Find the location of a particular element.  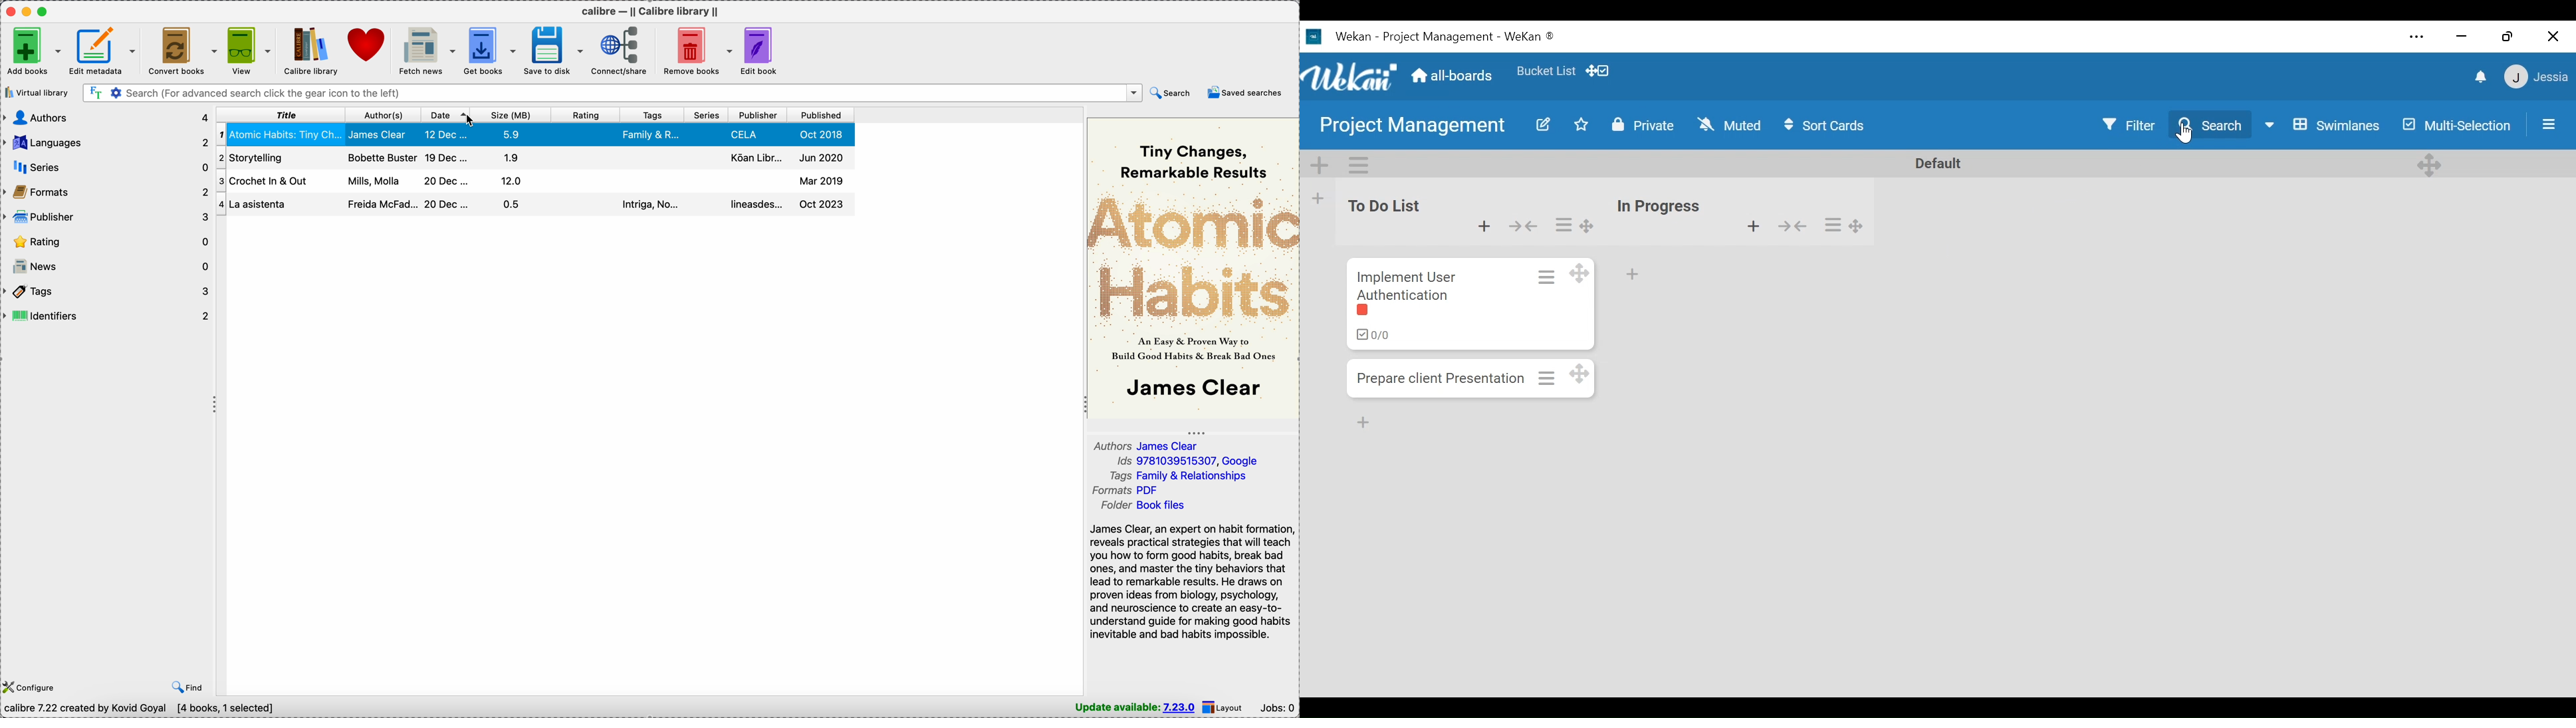

Add Swimlane is located at coordinates (1319, 166).